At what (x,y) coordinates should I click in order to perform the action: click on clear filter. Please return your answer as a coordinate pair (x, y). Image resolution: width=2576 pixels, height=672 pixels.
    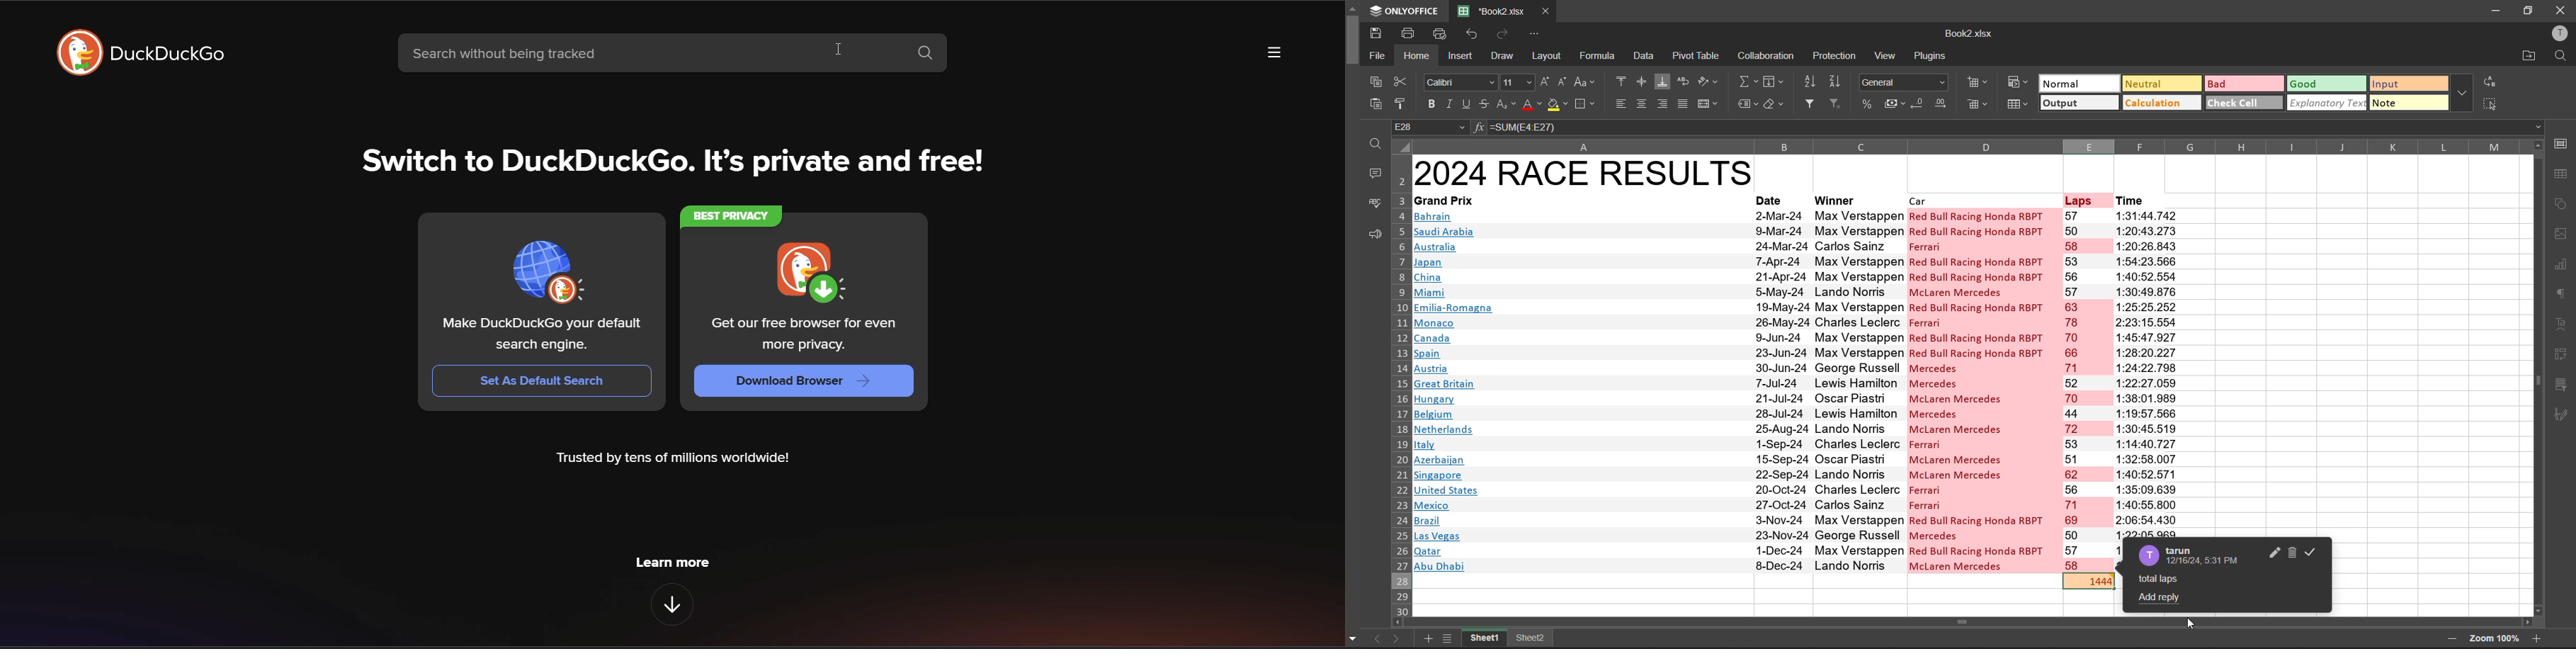
    Looking at the image, I should click on (1834, 103).